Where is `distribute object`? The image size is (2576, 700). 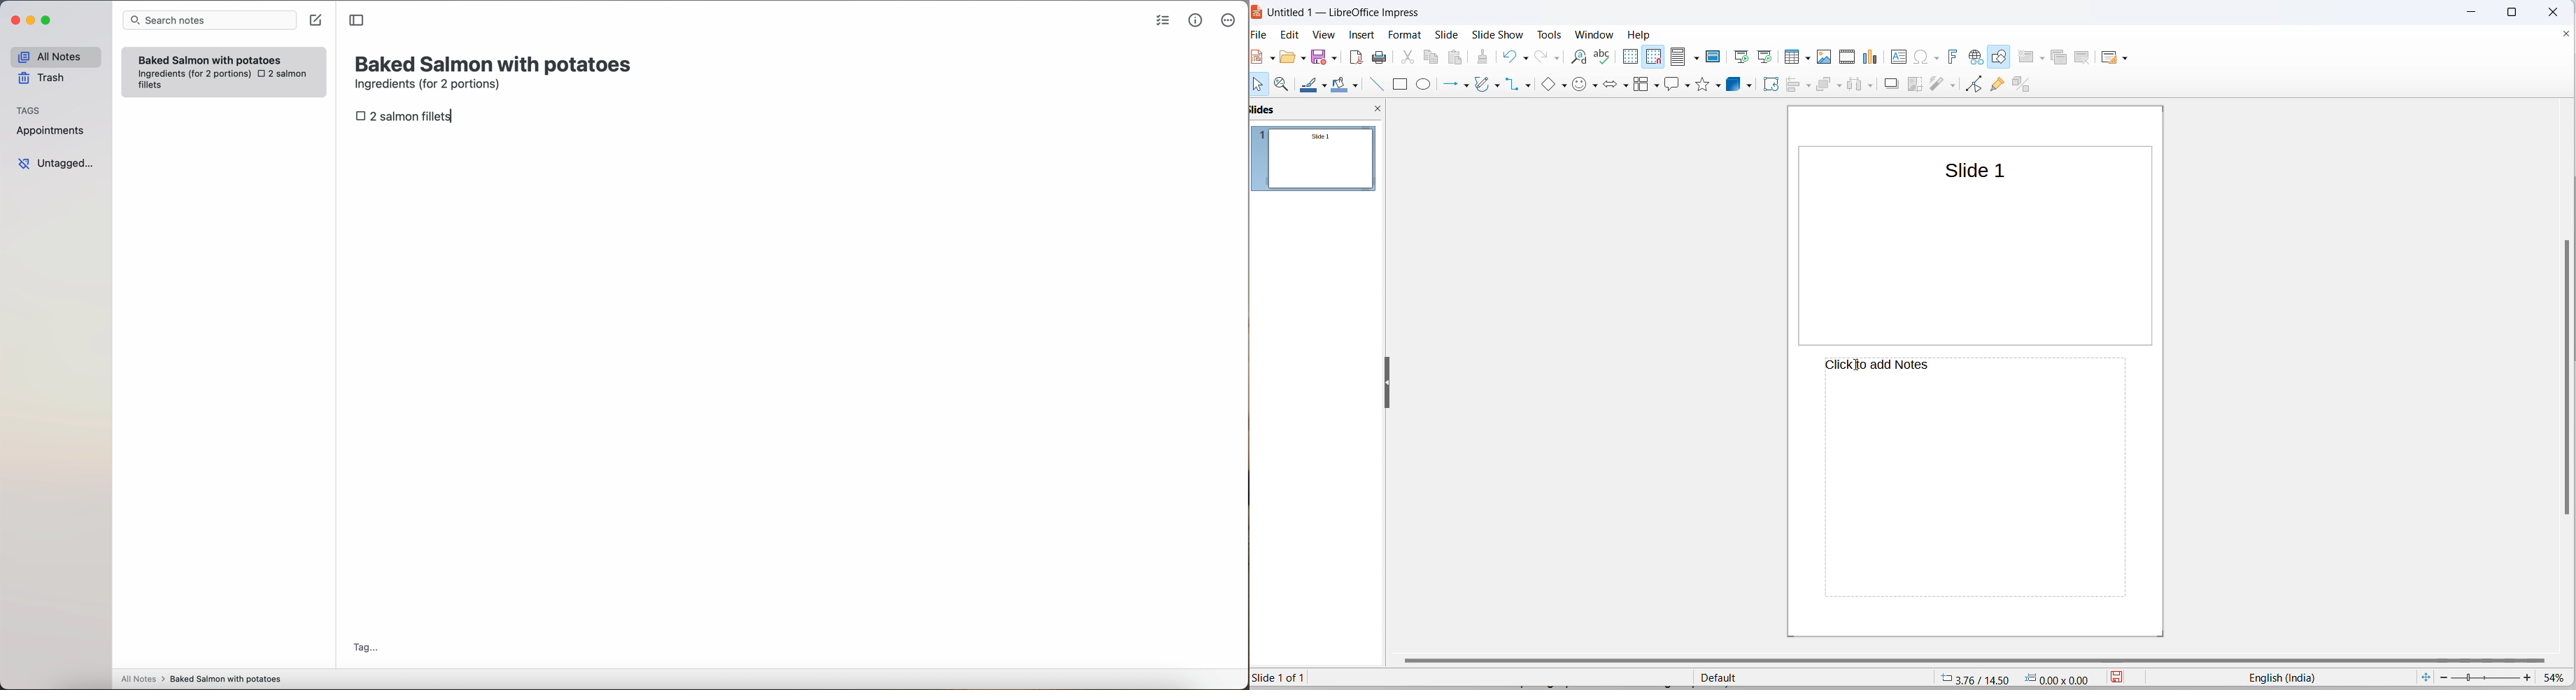
distribute object is located at coordinates (1853, 86).